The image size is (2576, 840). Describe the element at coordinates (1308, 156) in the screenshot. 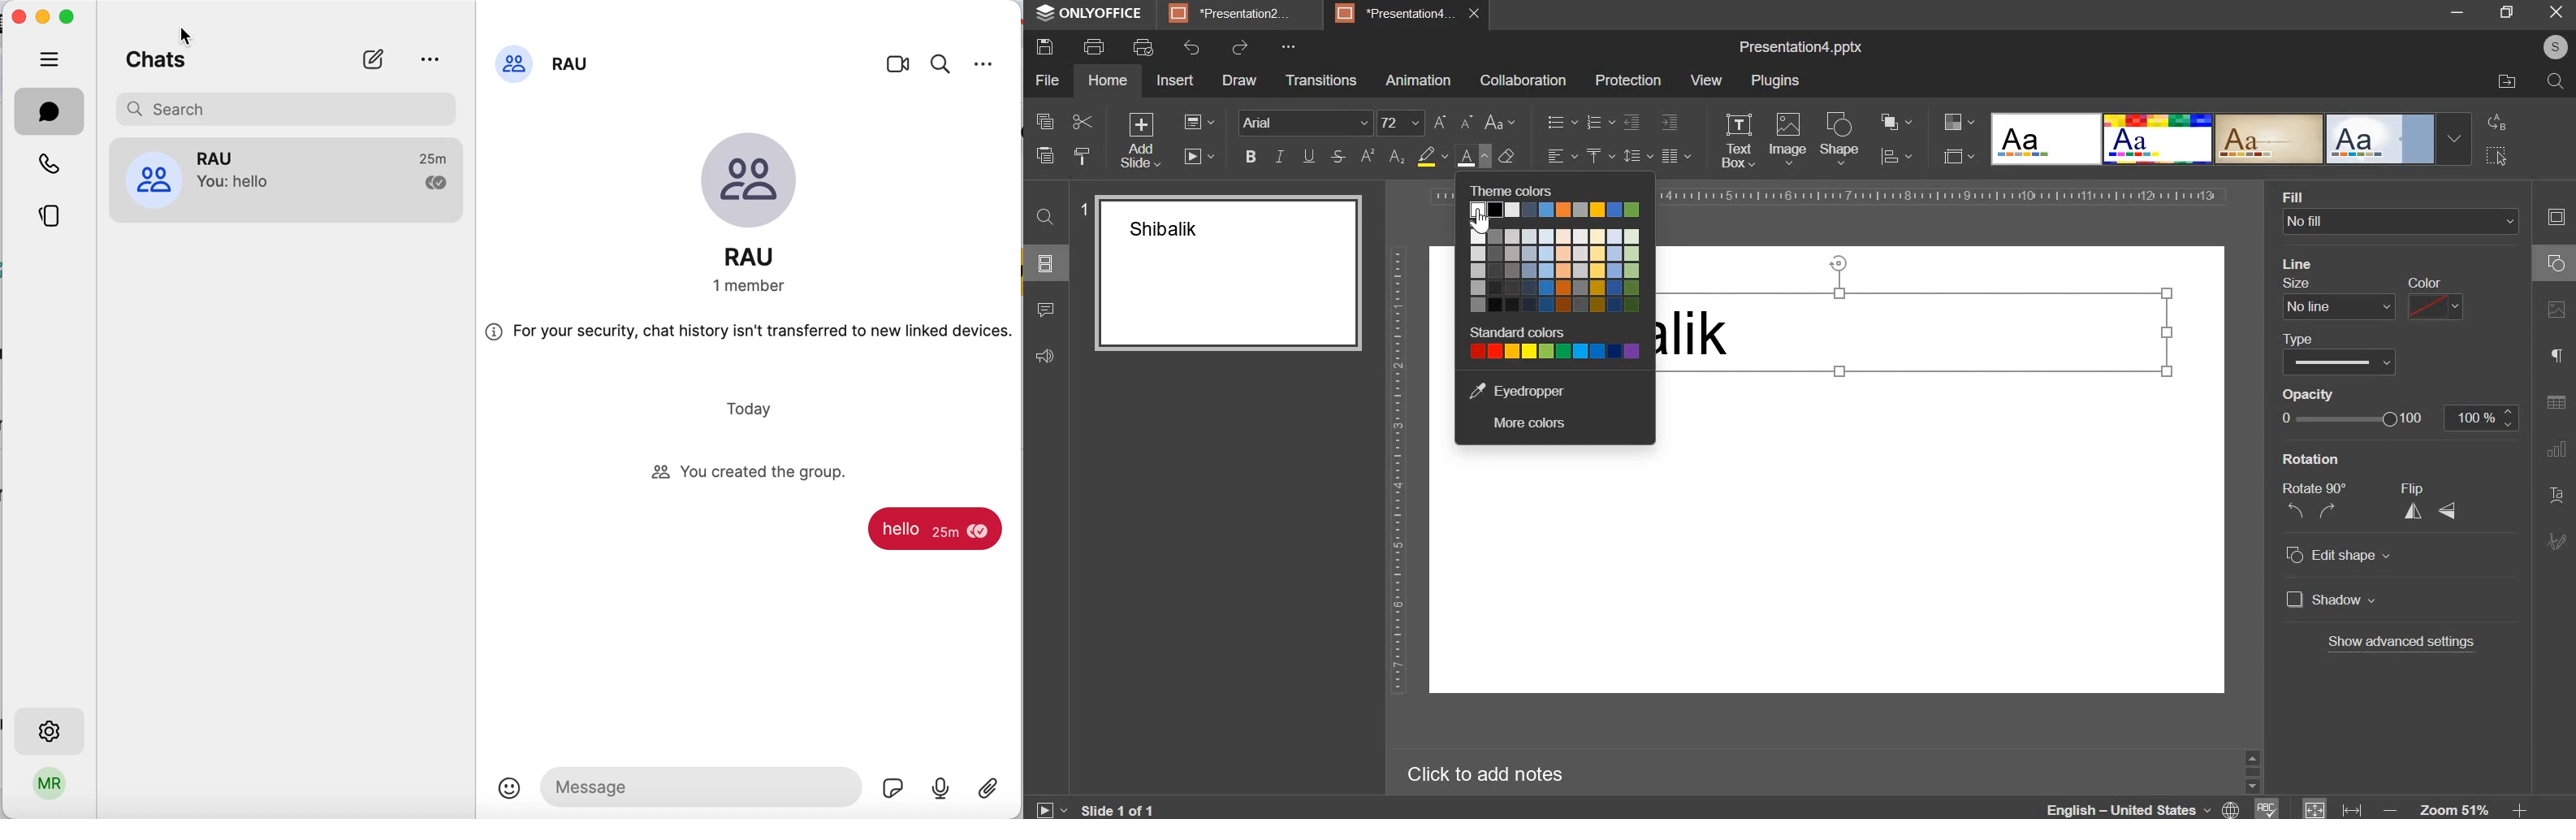

I see `underline` at that location.